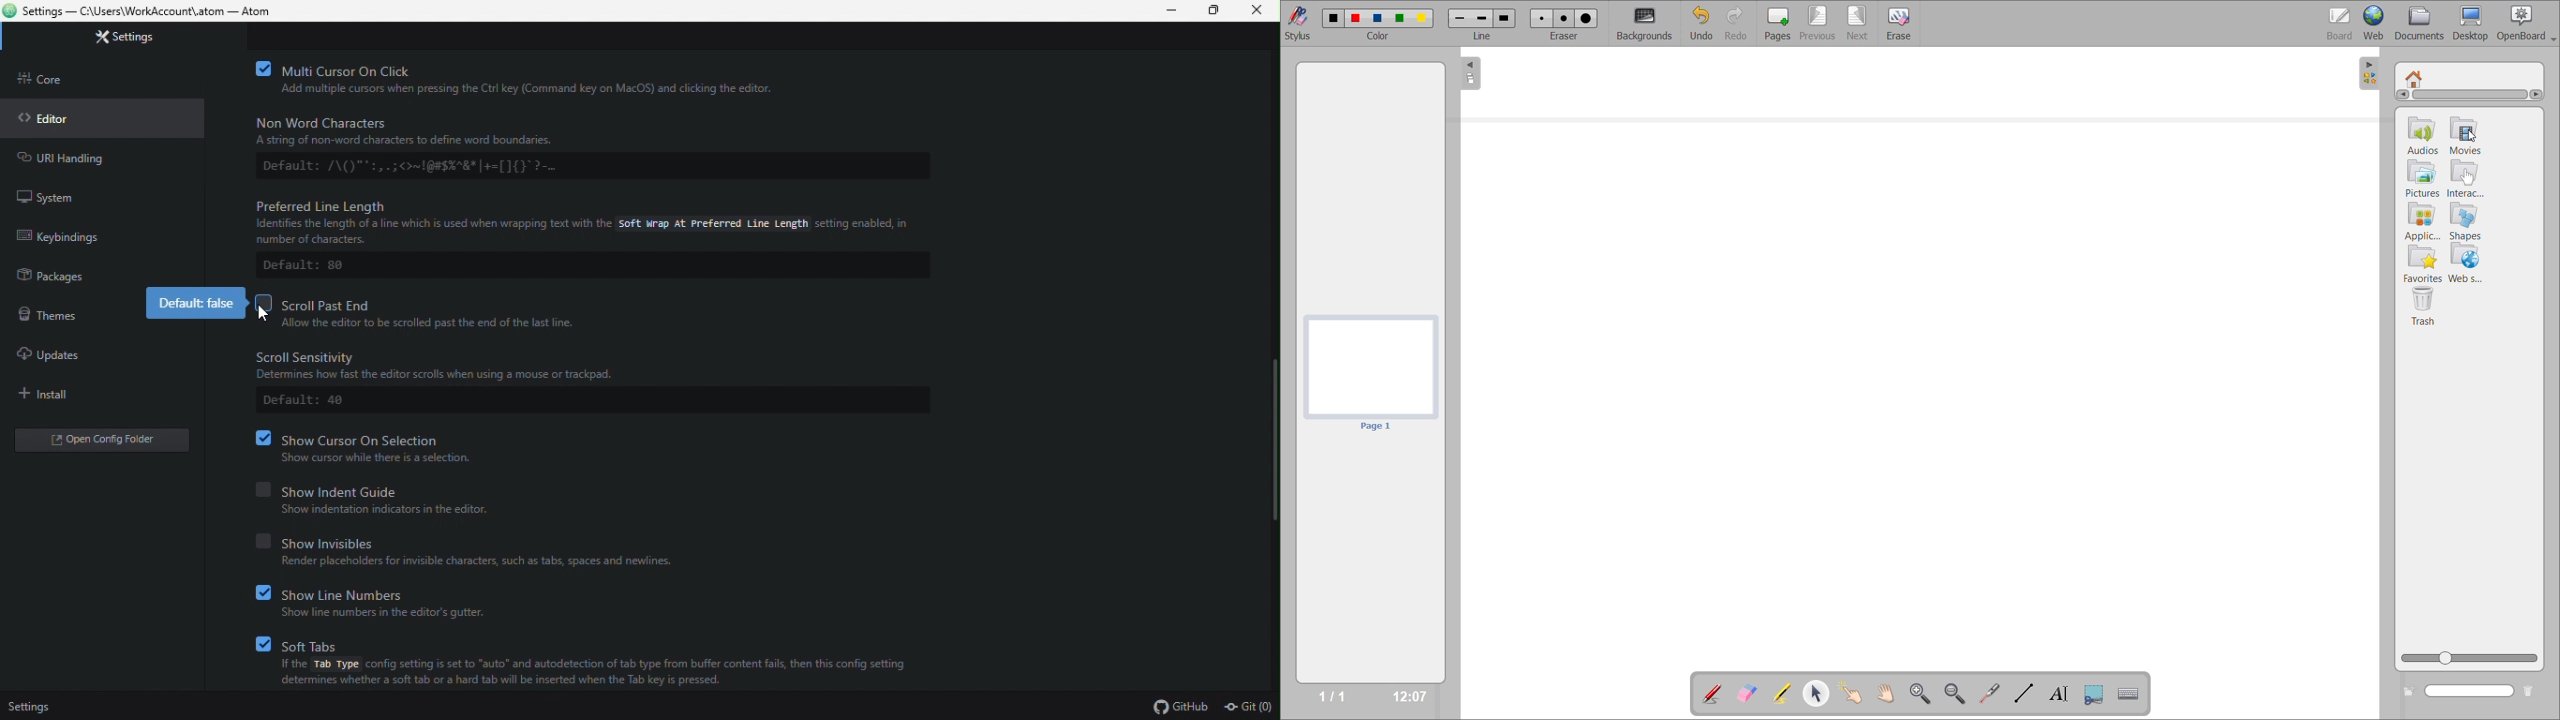 The image size is (2576, 728). What do you see at coordinates (1900, 25) in the screenshot?
I see `erase` at bounding box center [1900, 25].